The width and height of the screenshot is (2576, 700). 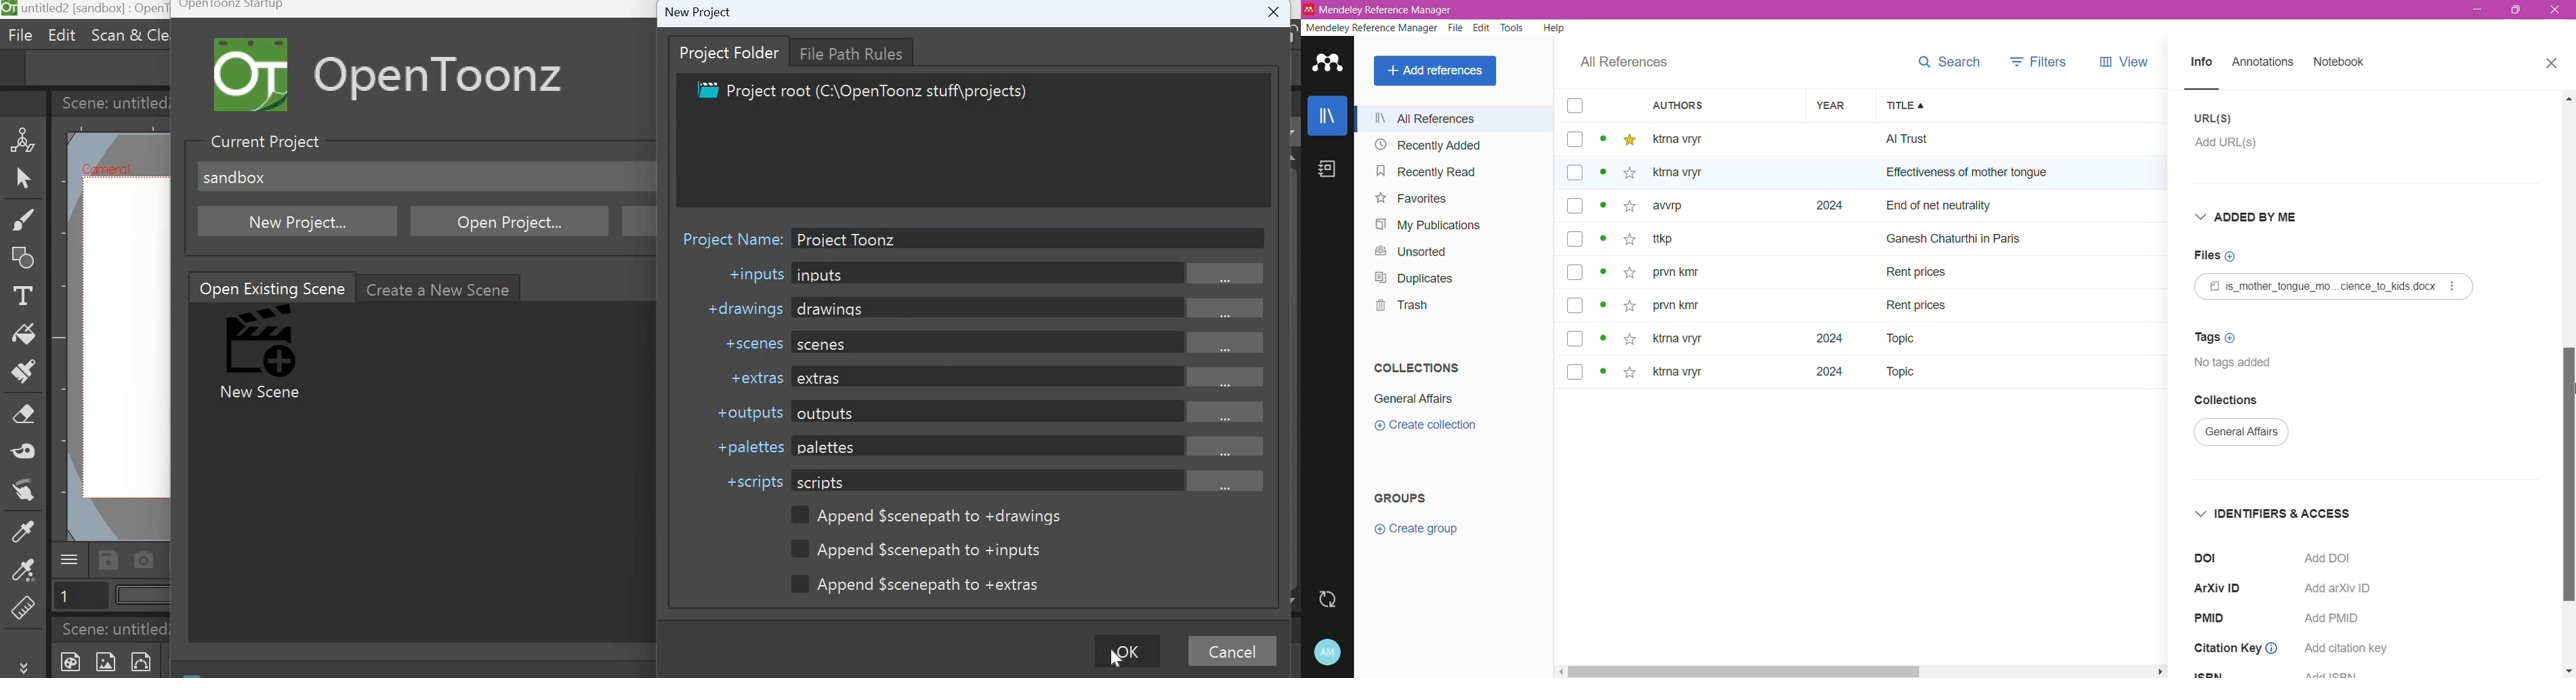 What do you see at coordinates (1416, 529) in the screenshot?
I see `Create group` at bounding box center [1416, 529].